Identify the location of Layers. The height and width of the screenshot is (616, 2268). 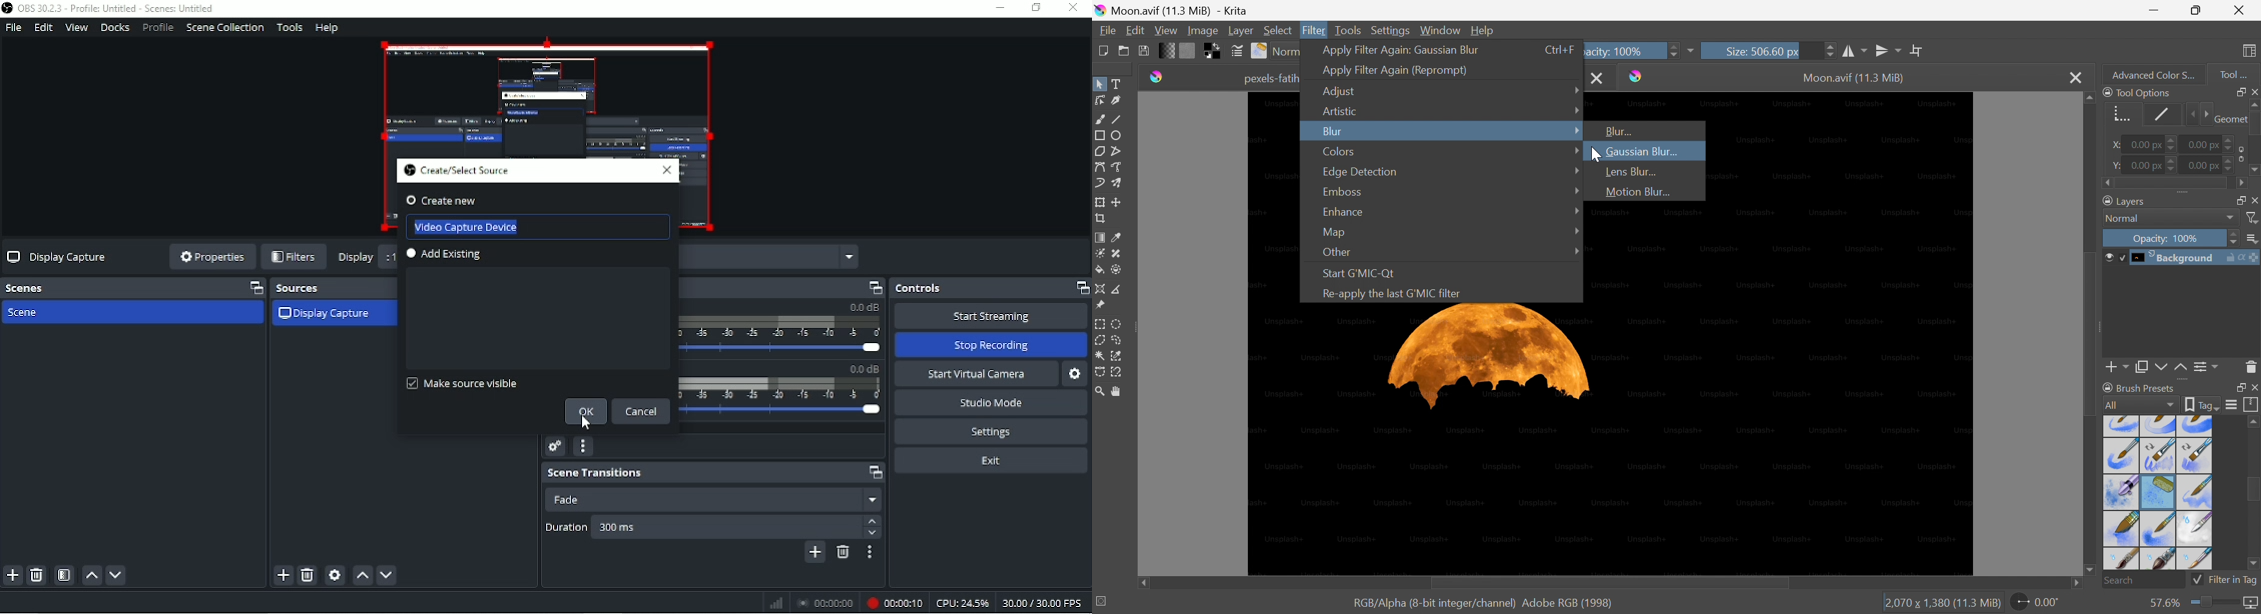
(2123, 201).